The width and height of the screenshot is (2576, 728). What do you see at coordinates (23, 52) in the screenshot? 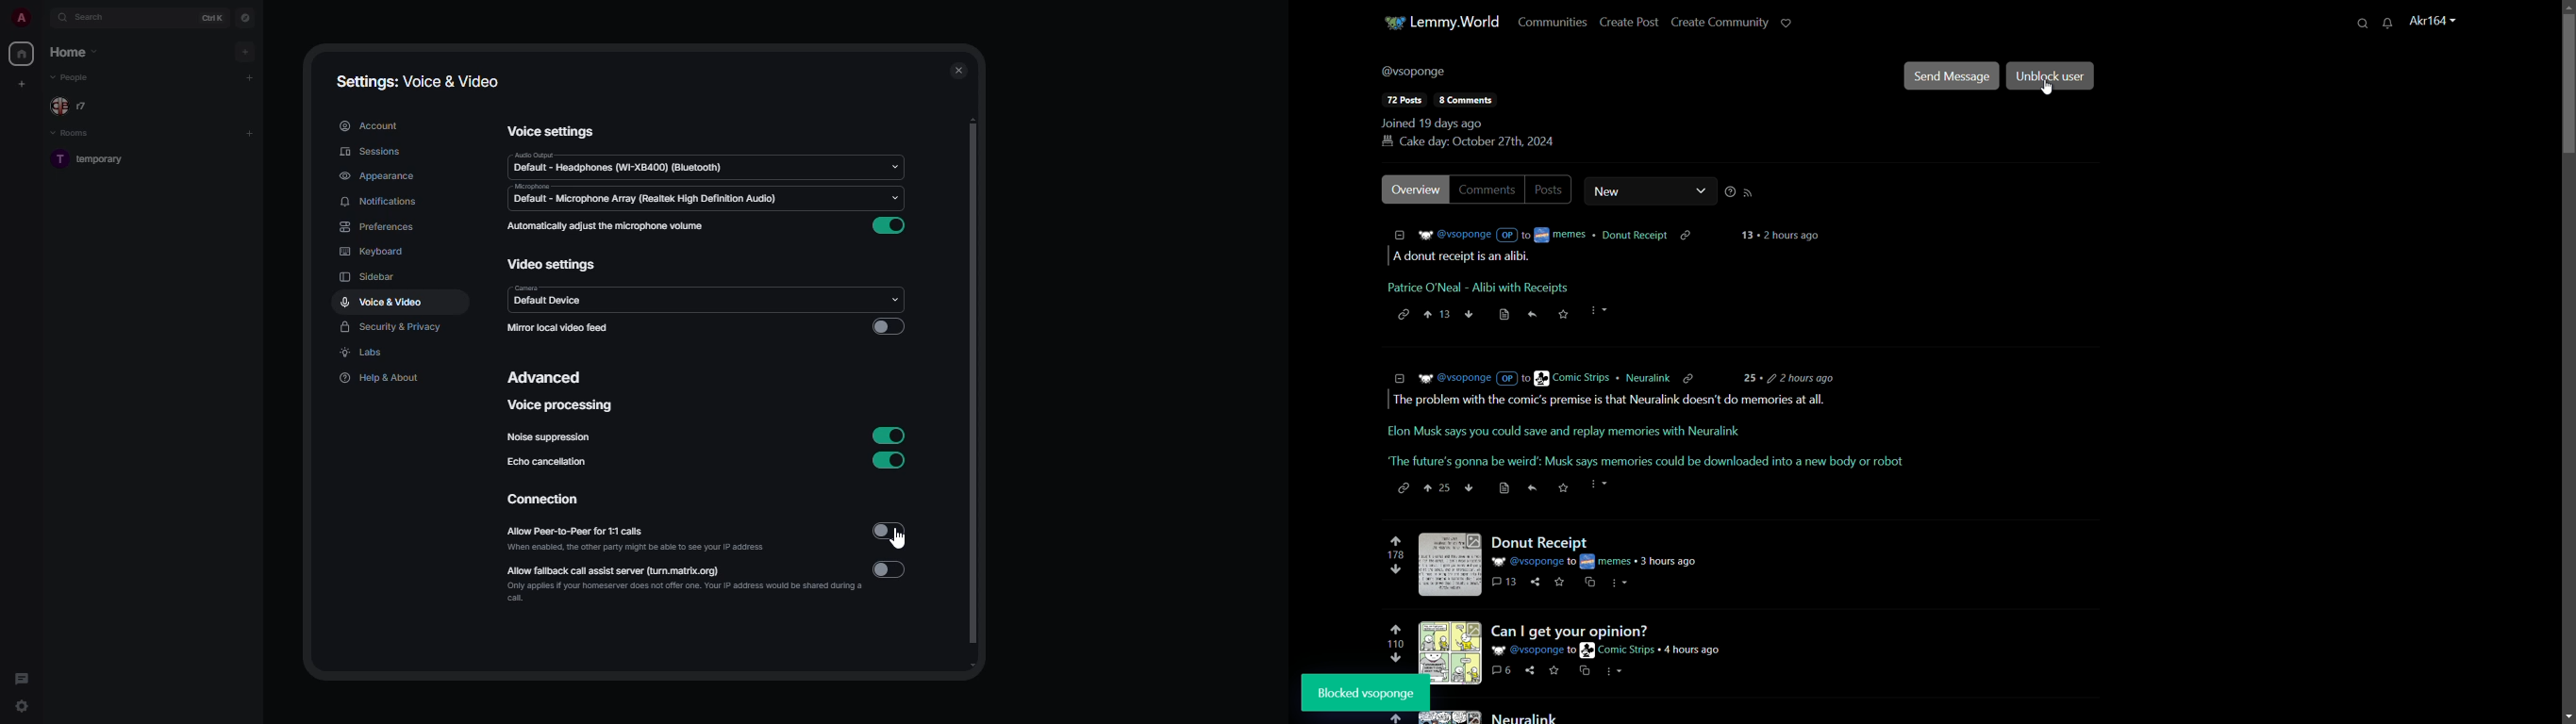
I see `home` at bounding box center [23, 52].